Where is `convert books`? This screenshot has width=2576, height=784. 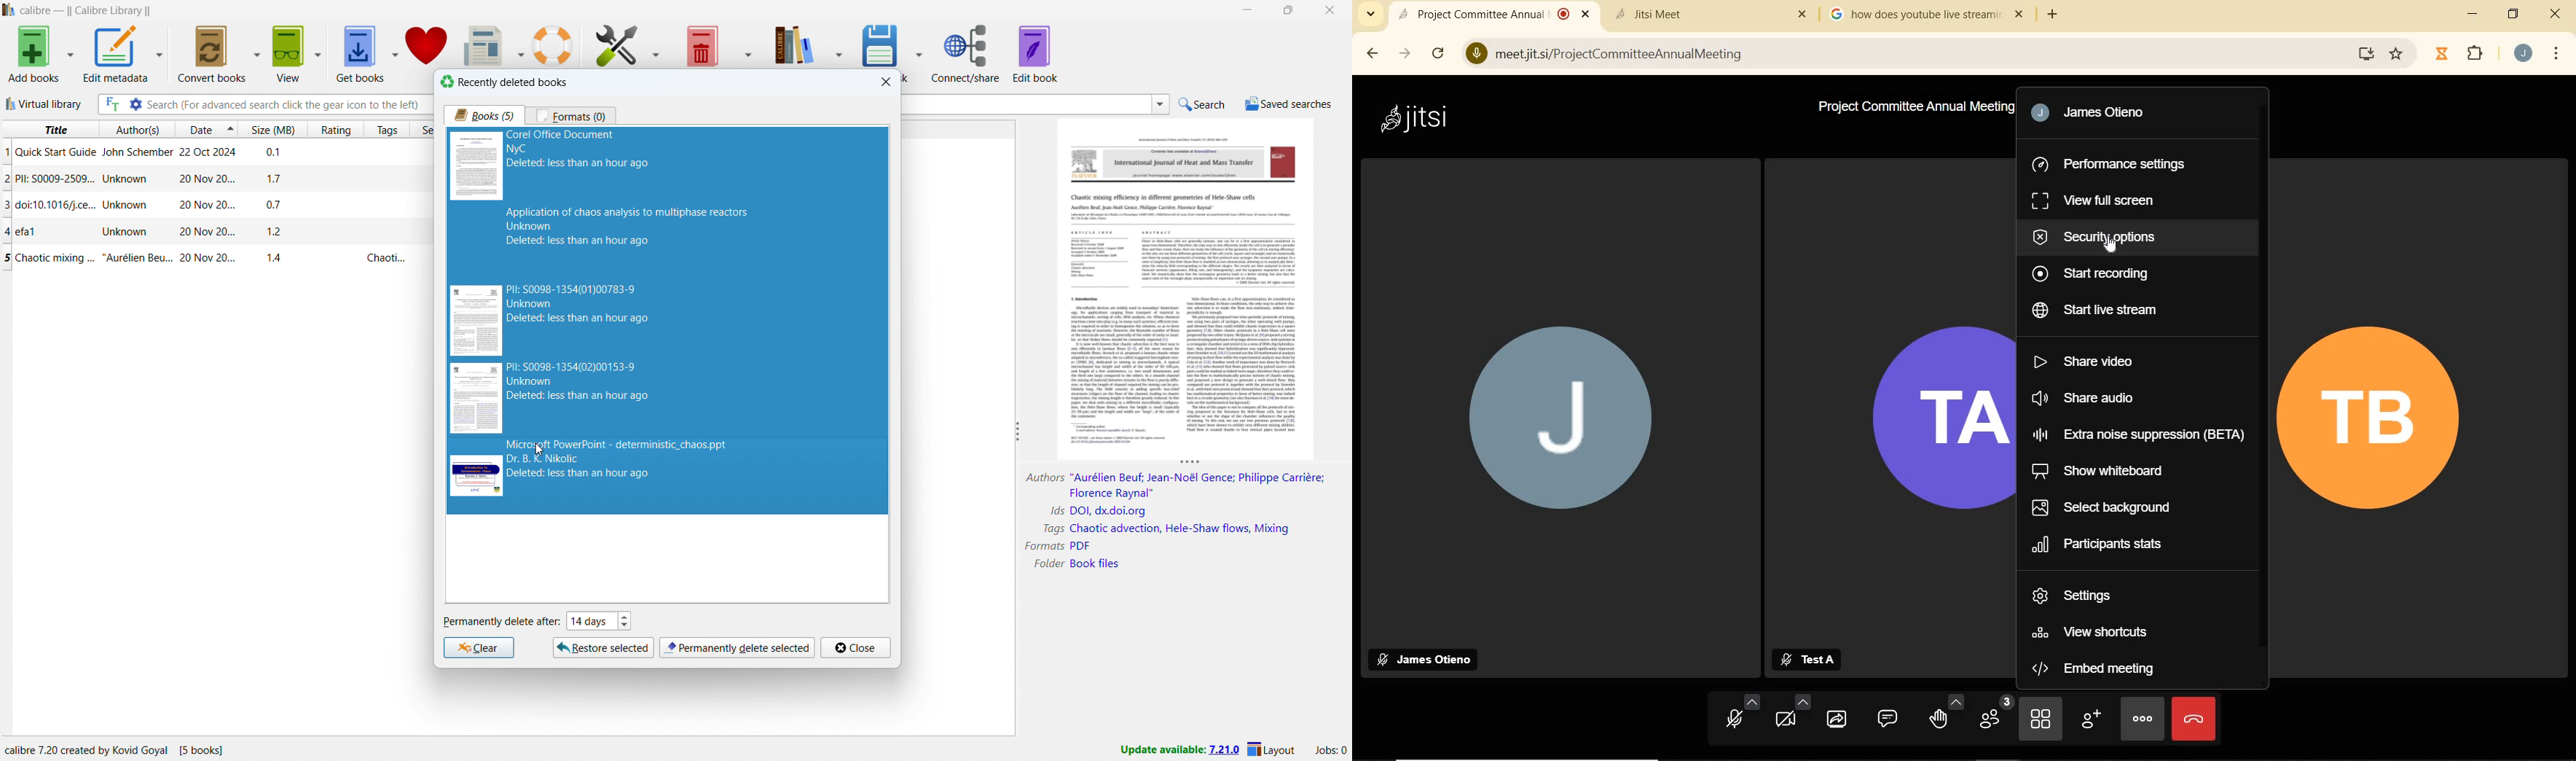 convert books is located at coordinates (213, 54).